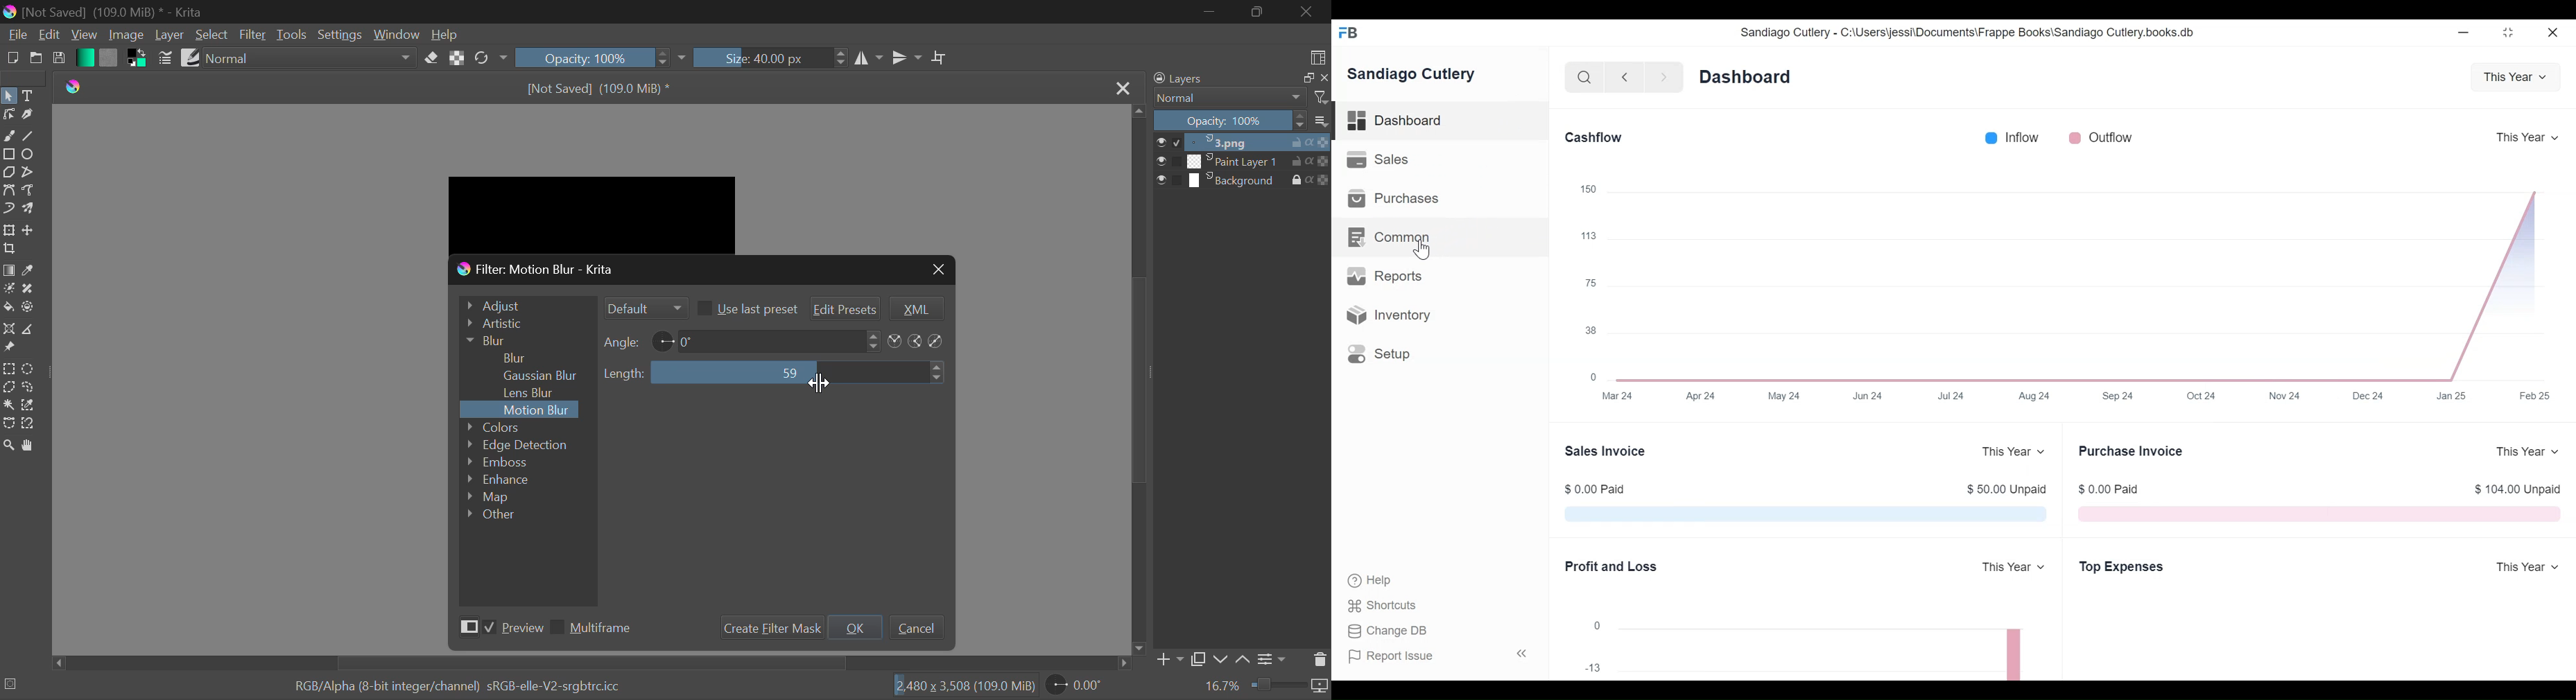  I want to click on Brush Settings, so click(166, 58).